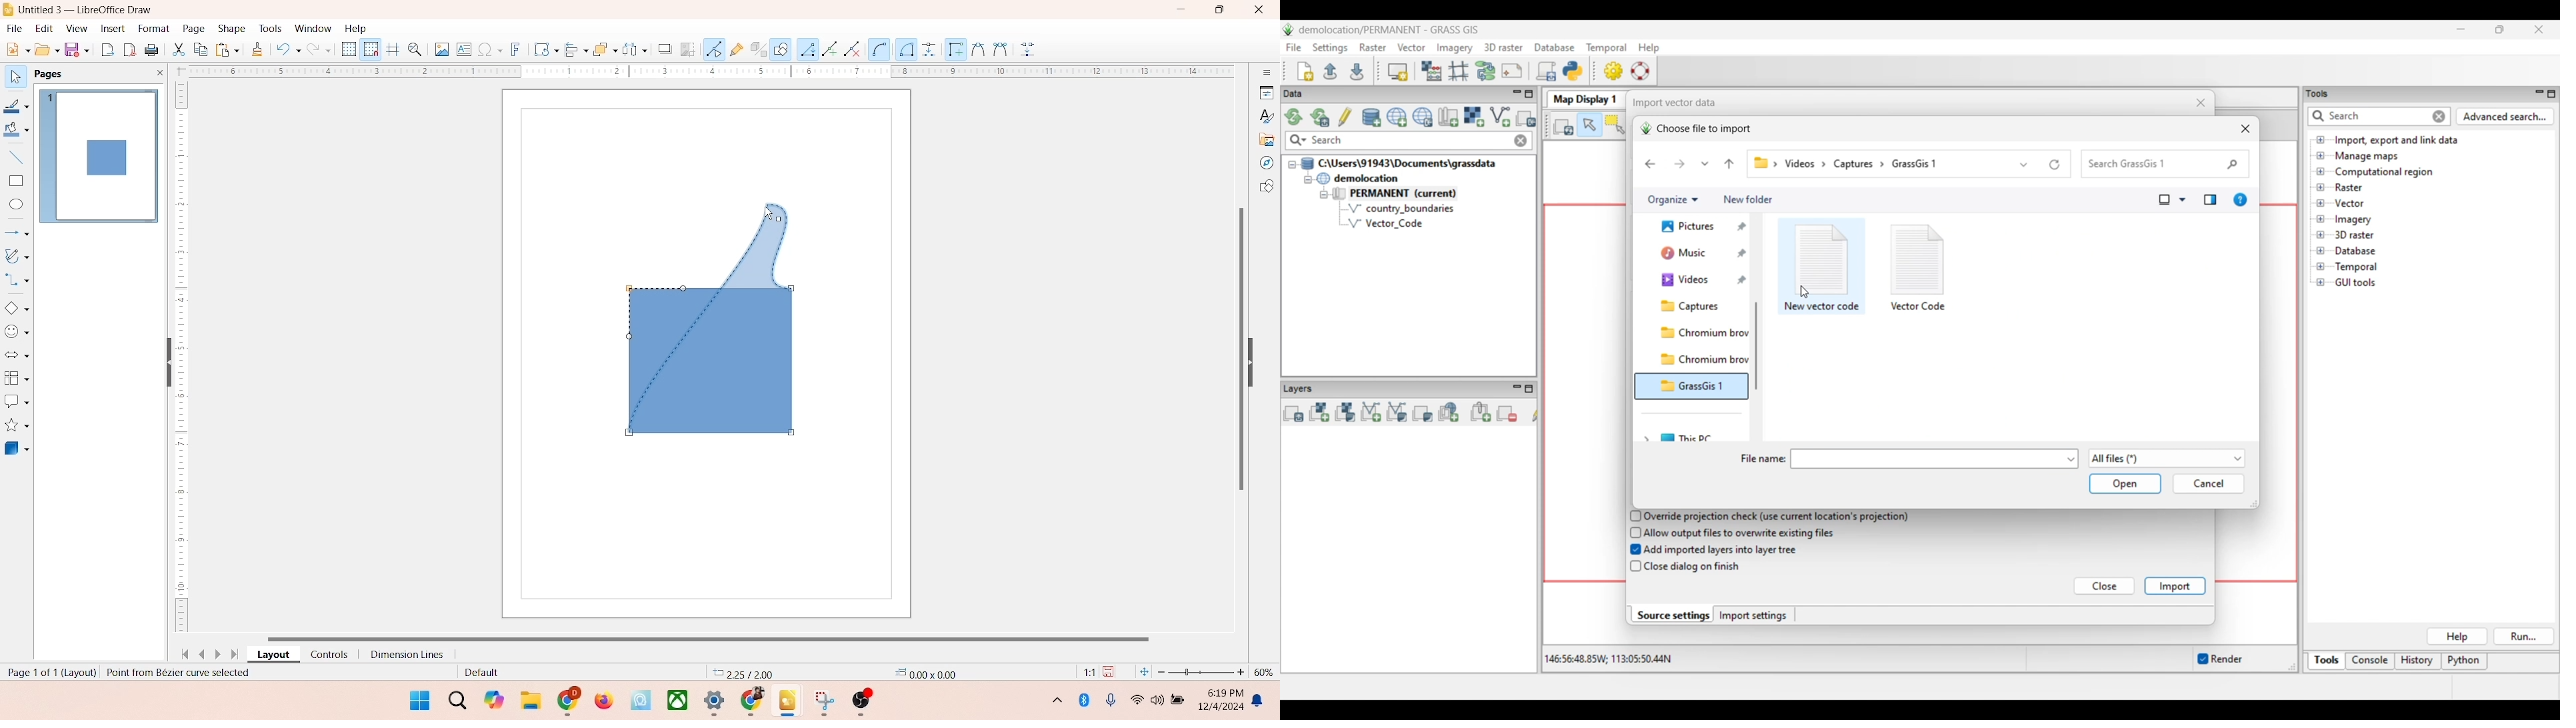 This screenshot has height=728, width=2576. Describe the element at coordinates (200, 51) in the screenshot. I see `copy` at that location.